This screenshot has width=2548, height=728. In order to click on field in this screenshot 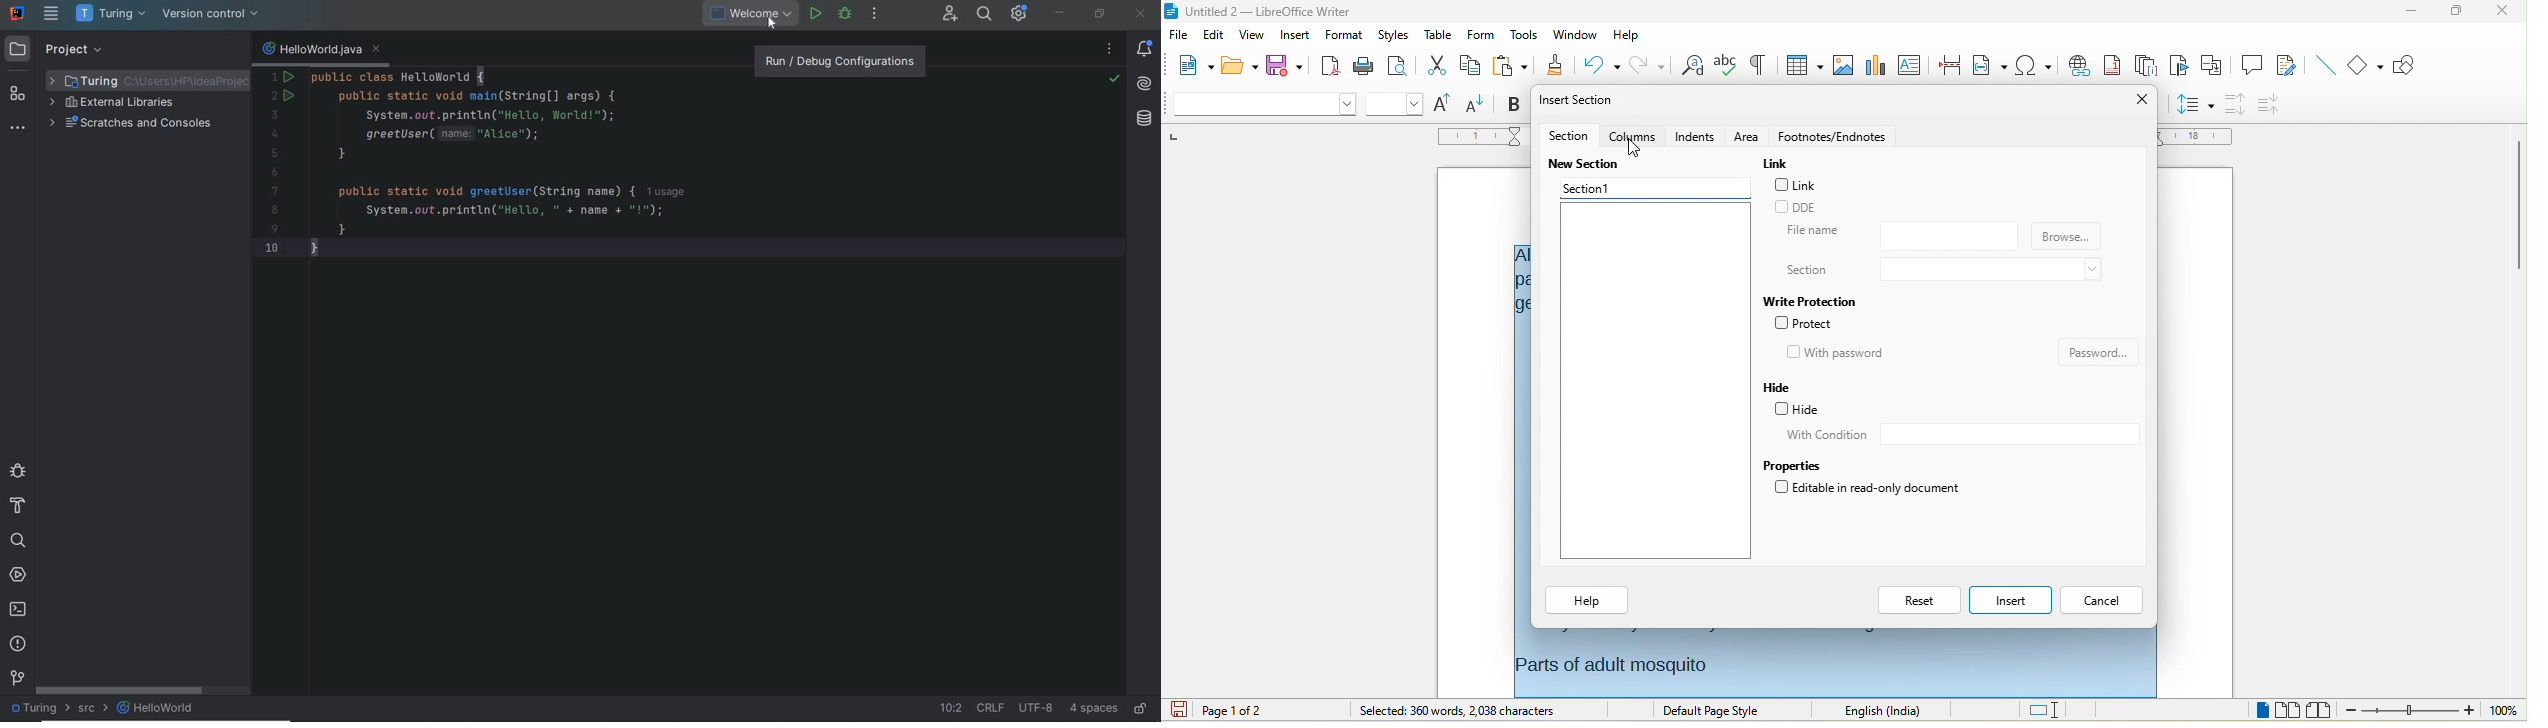, I will do `click(1990, 65)`.